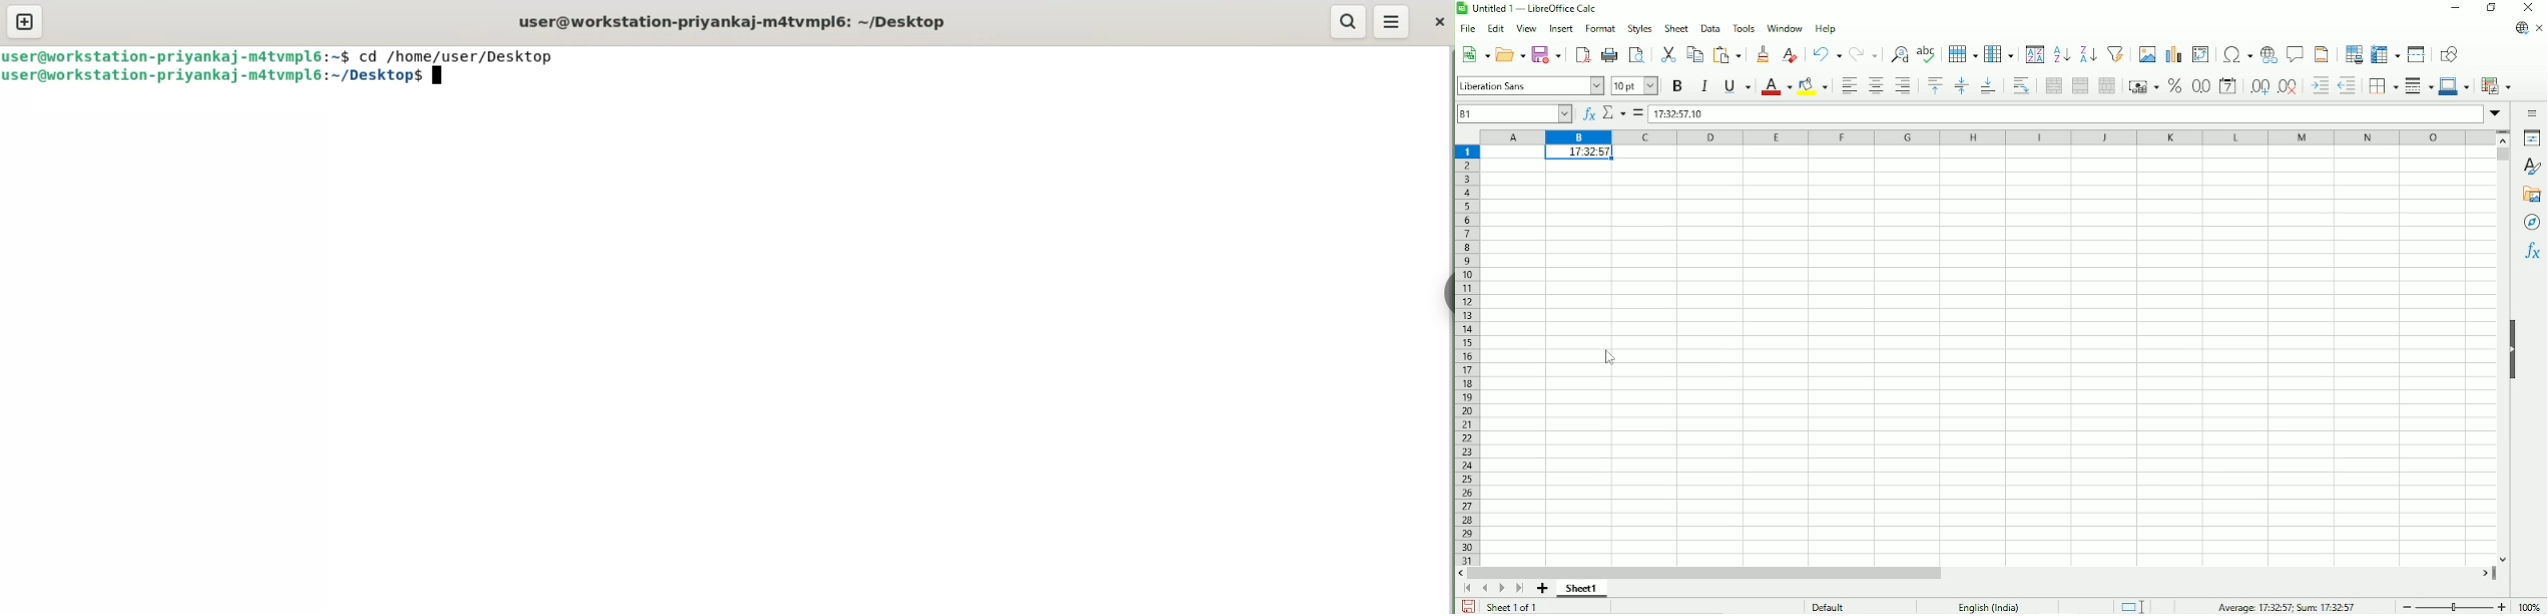  Describe the element at coordinates (1582, 589) in the screenshot. I see `Sheet number` at that location.